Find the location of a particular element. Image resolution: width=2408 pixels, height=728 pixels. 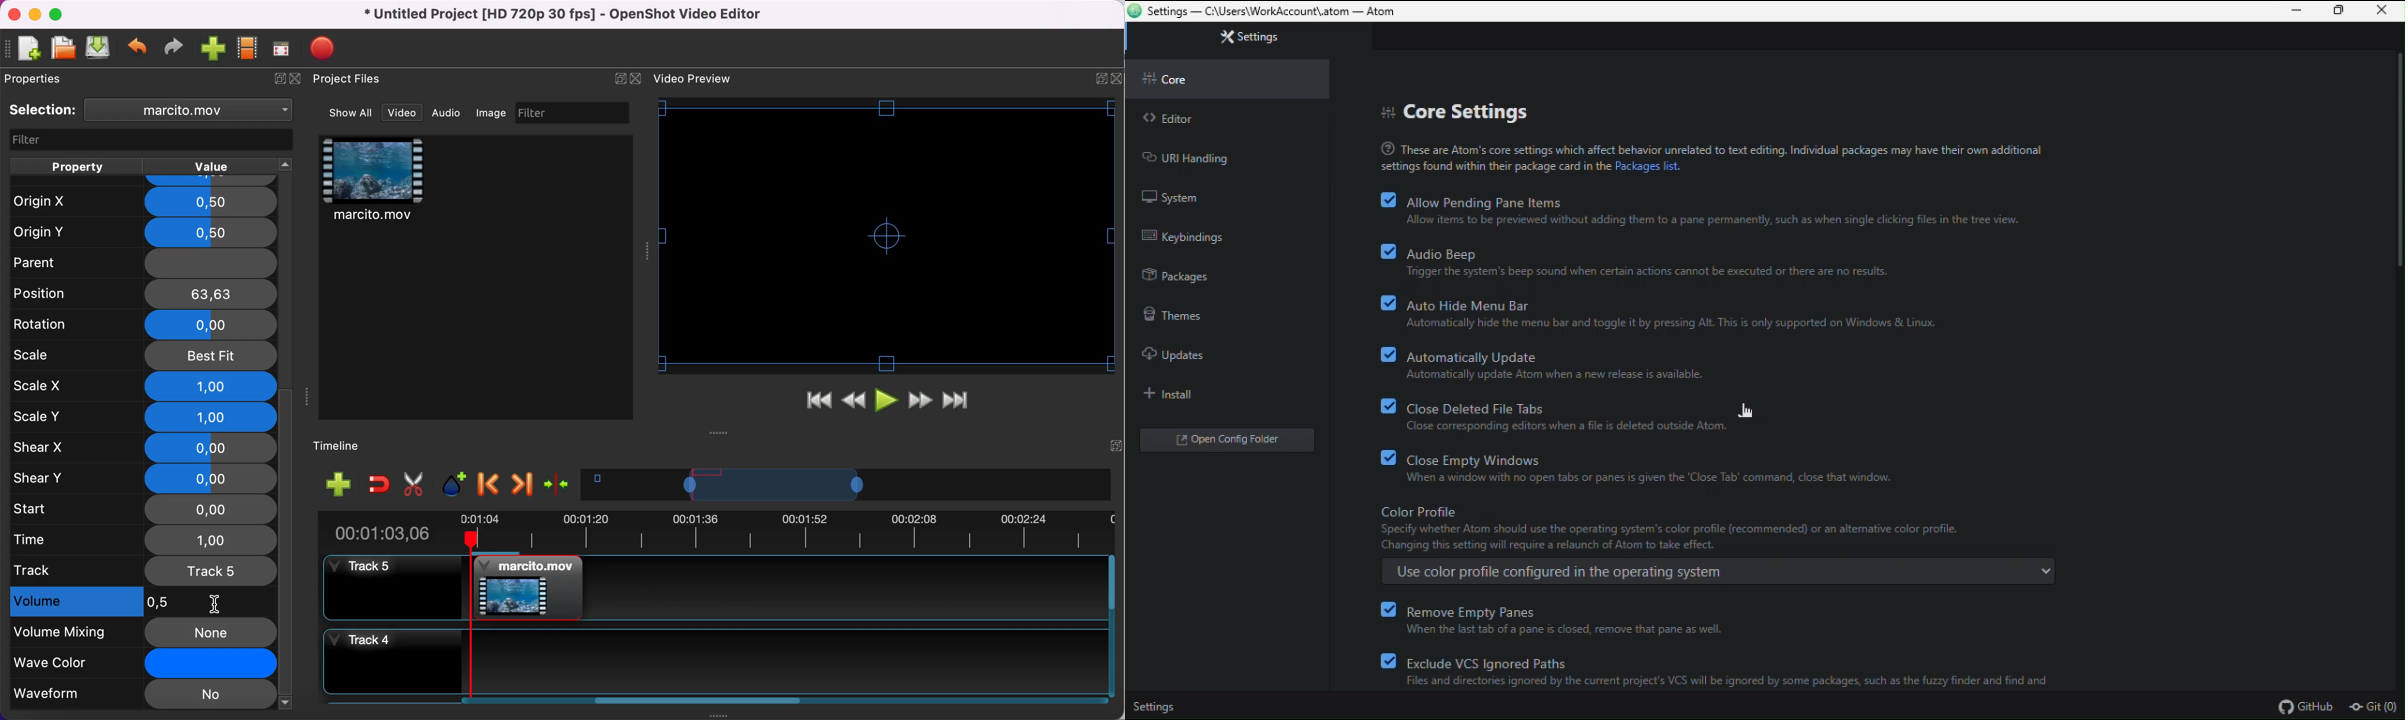

checkbox is located at coordinates (1387, 251).